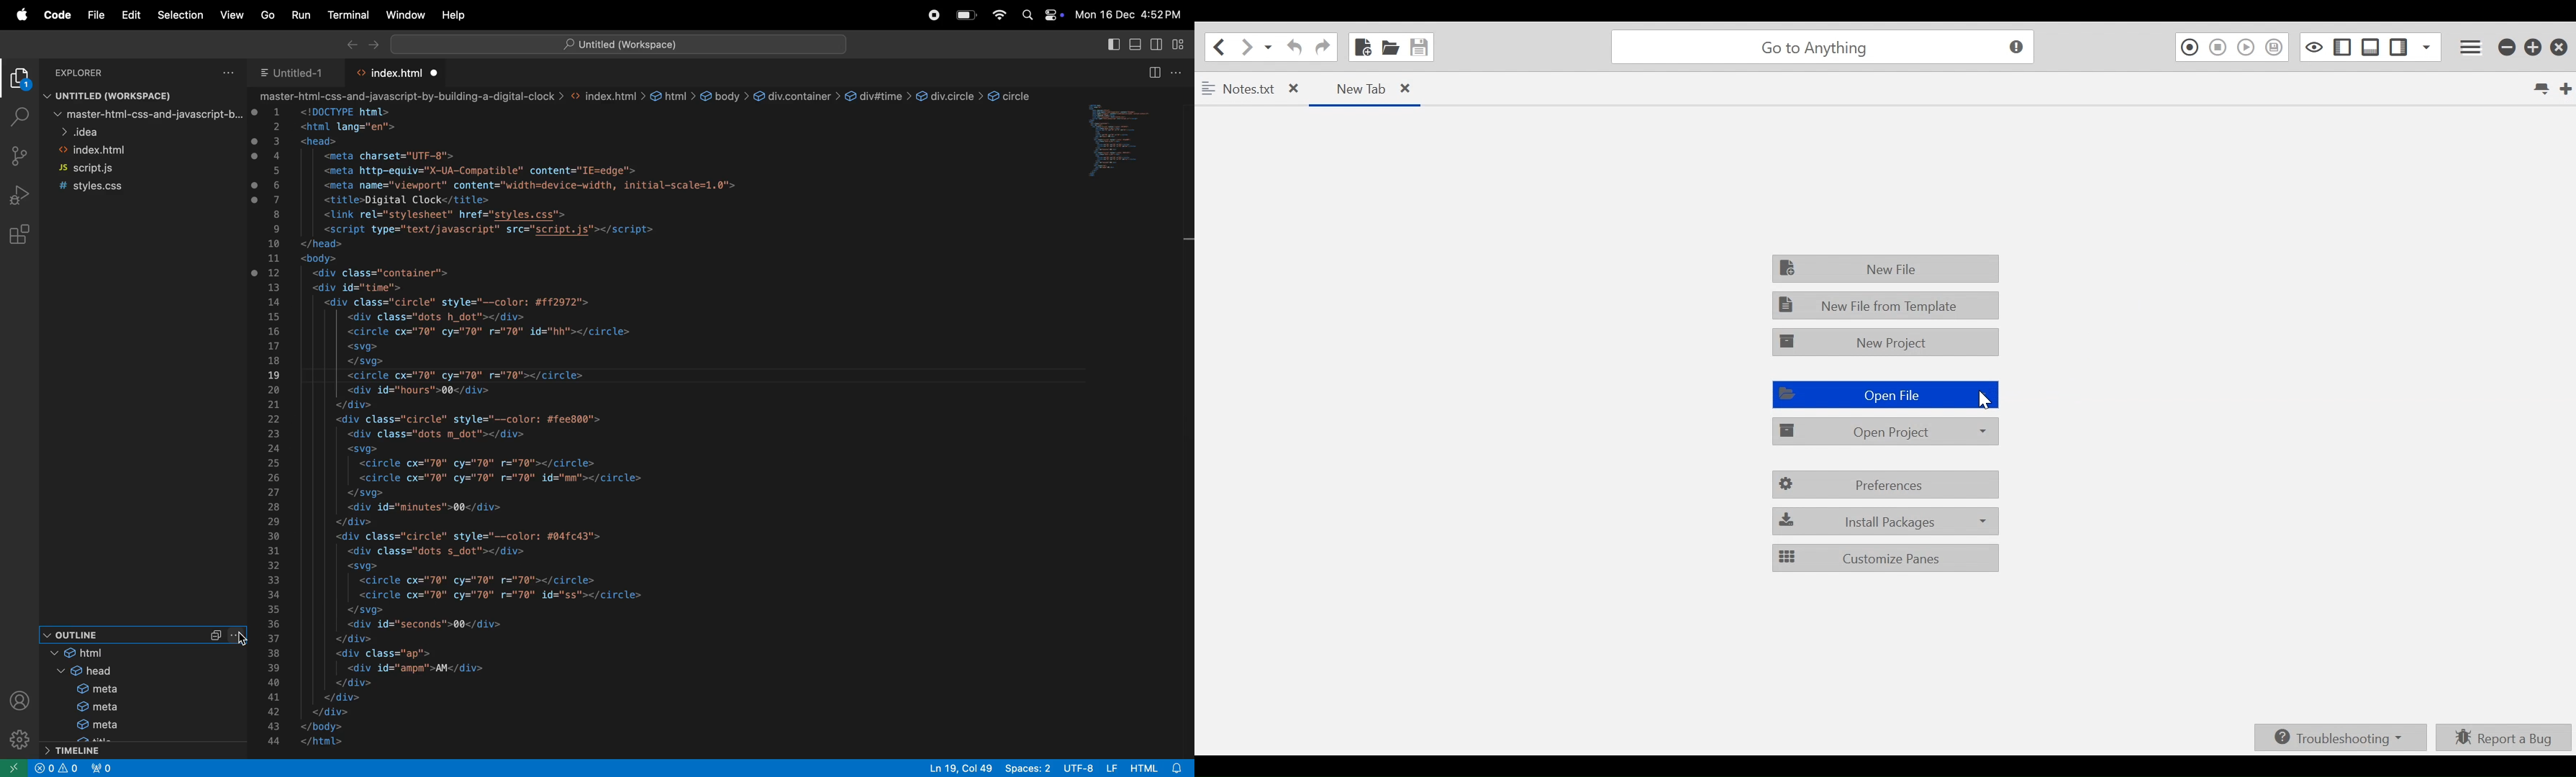 The height and width of the screenshot is (784, 2576). I want to click on search, so click(17, 114).